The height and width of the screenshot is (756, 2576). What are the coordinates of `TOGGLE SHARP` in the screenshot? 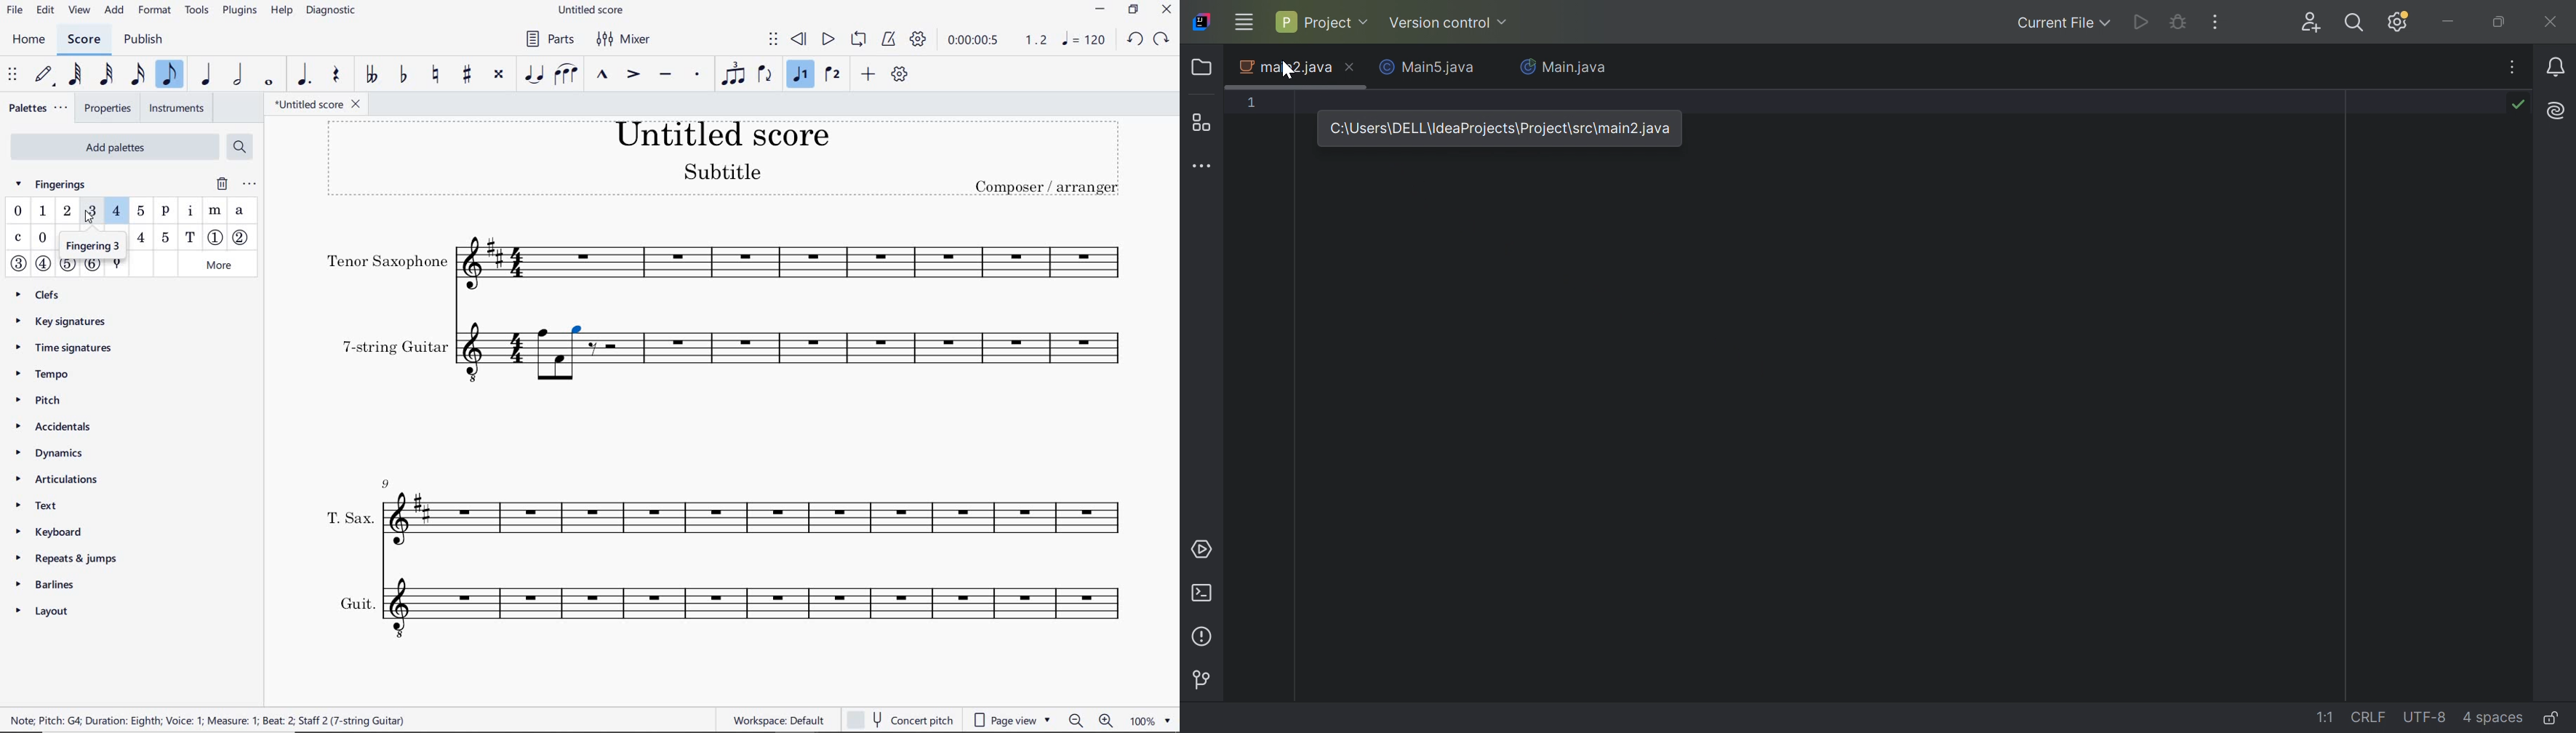 It's located at (467, 74).